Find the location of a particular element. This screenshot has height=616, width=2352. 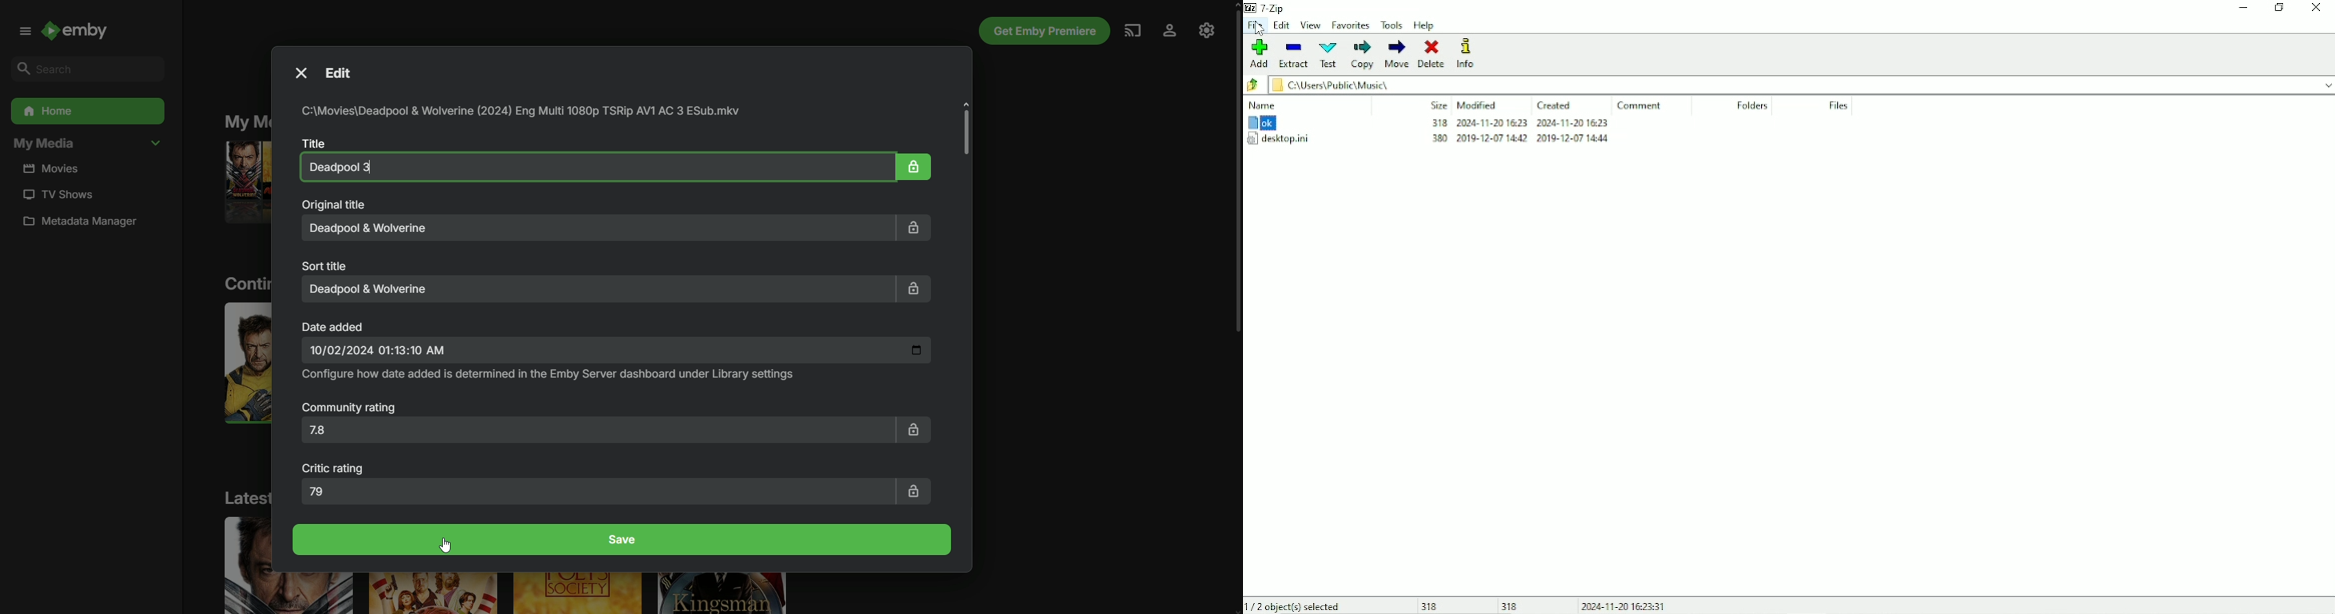

Deadpool and Wolverine is located at coordinates (593, 166).